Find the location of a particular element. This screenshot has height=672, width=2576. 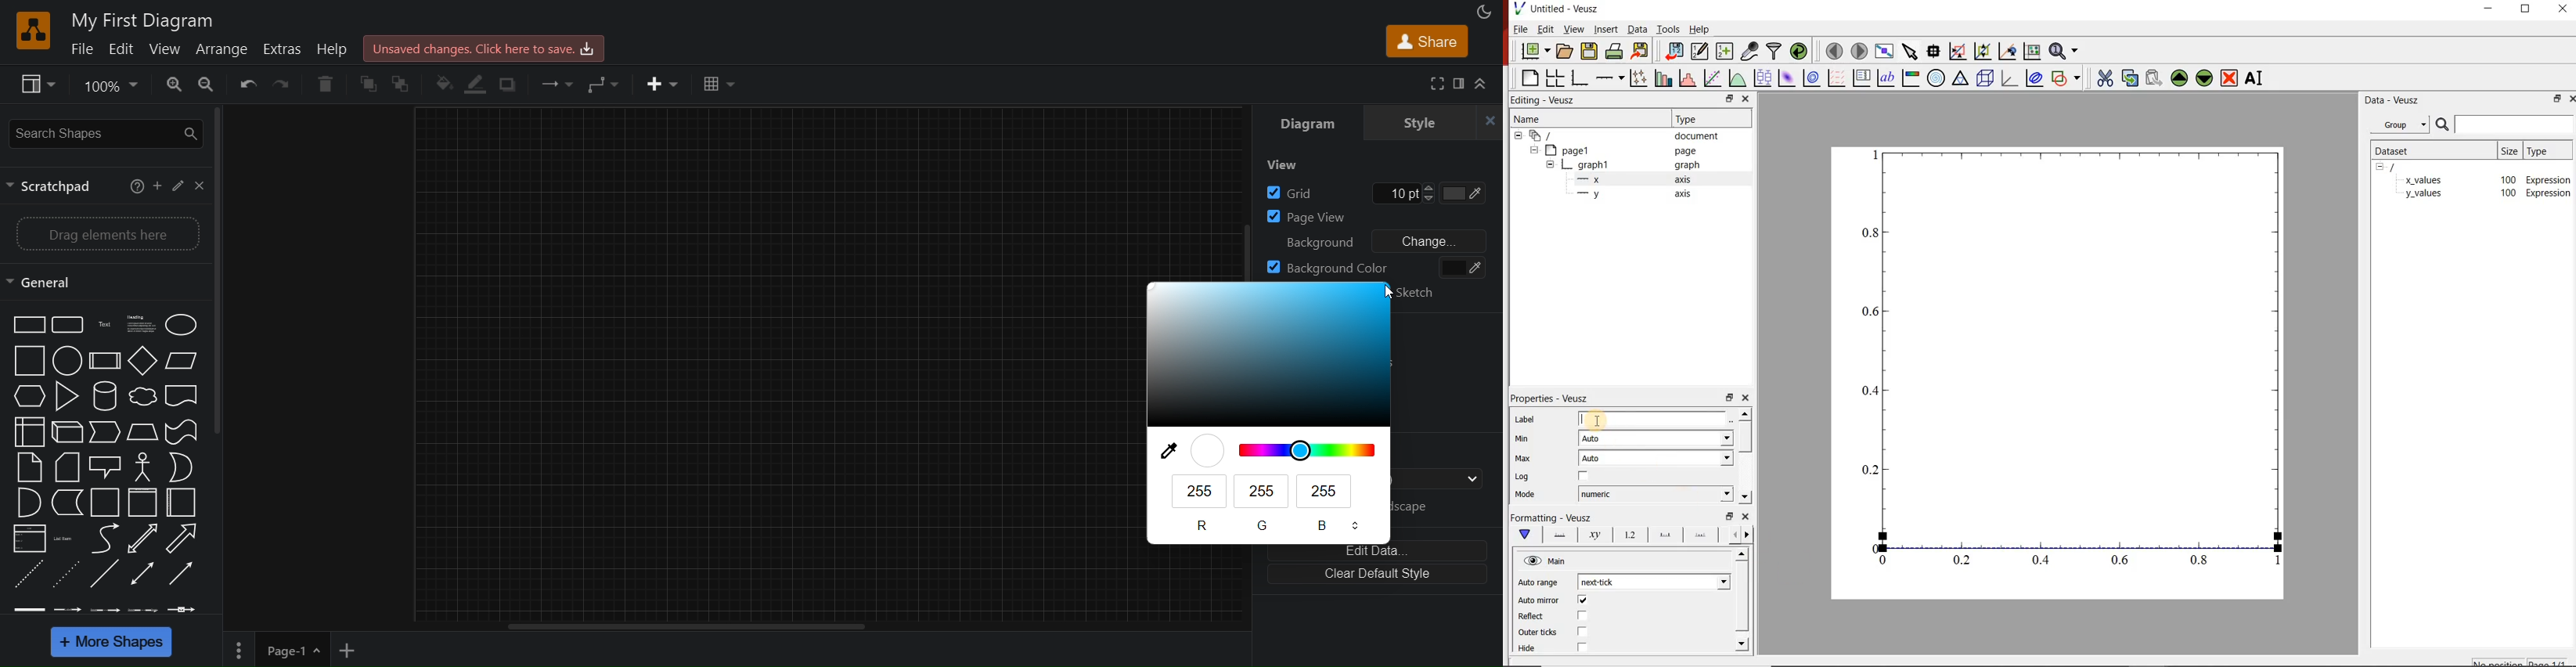

3d graph is located at coordinates (2010, 80).